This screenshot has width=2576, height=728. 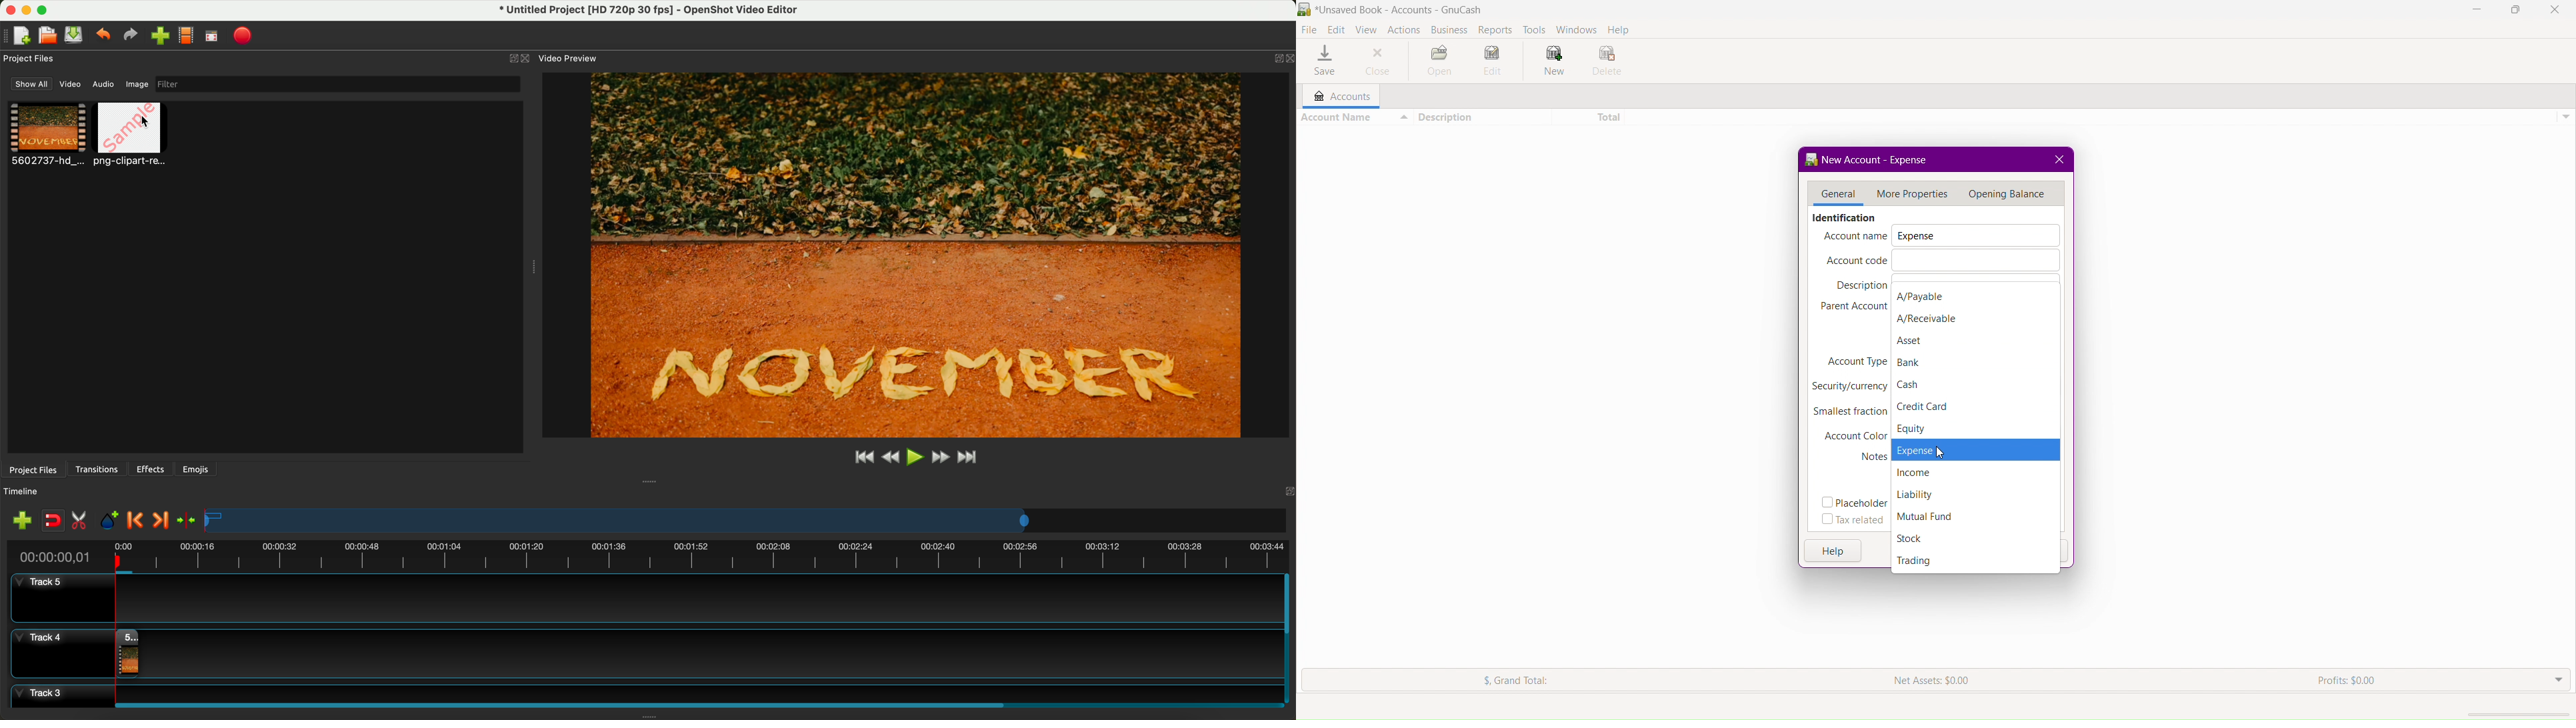 What do you see at coordinates (1849, 387) in the screenshot?
I see `Security/Currency` at bounding box center [1849, 387].